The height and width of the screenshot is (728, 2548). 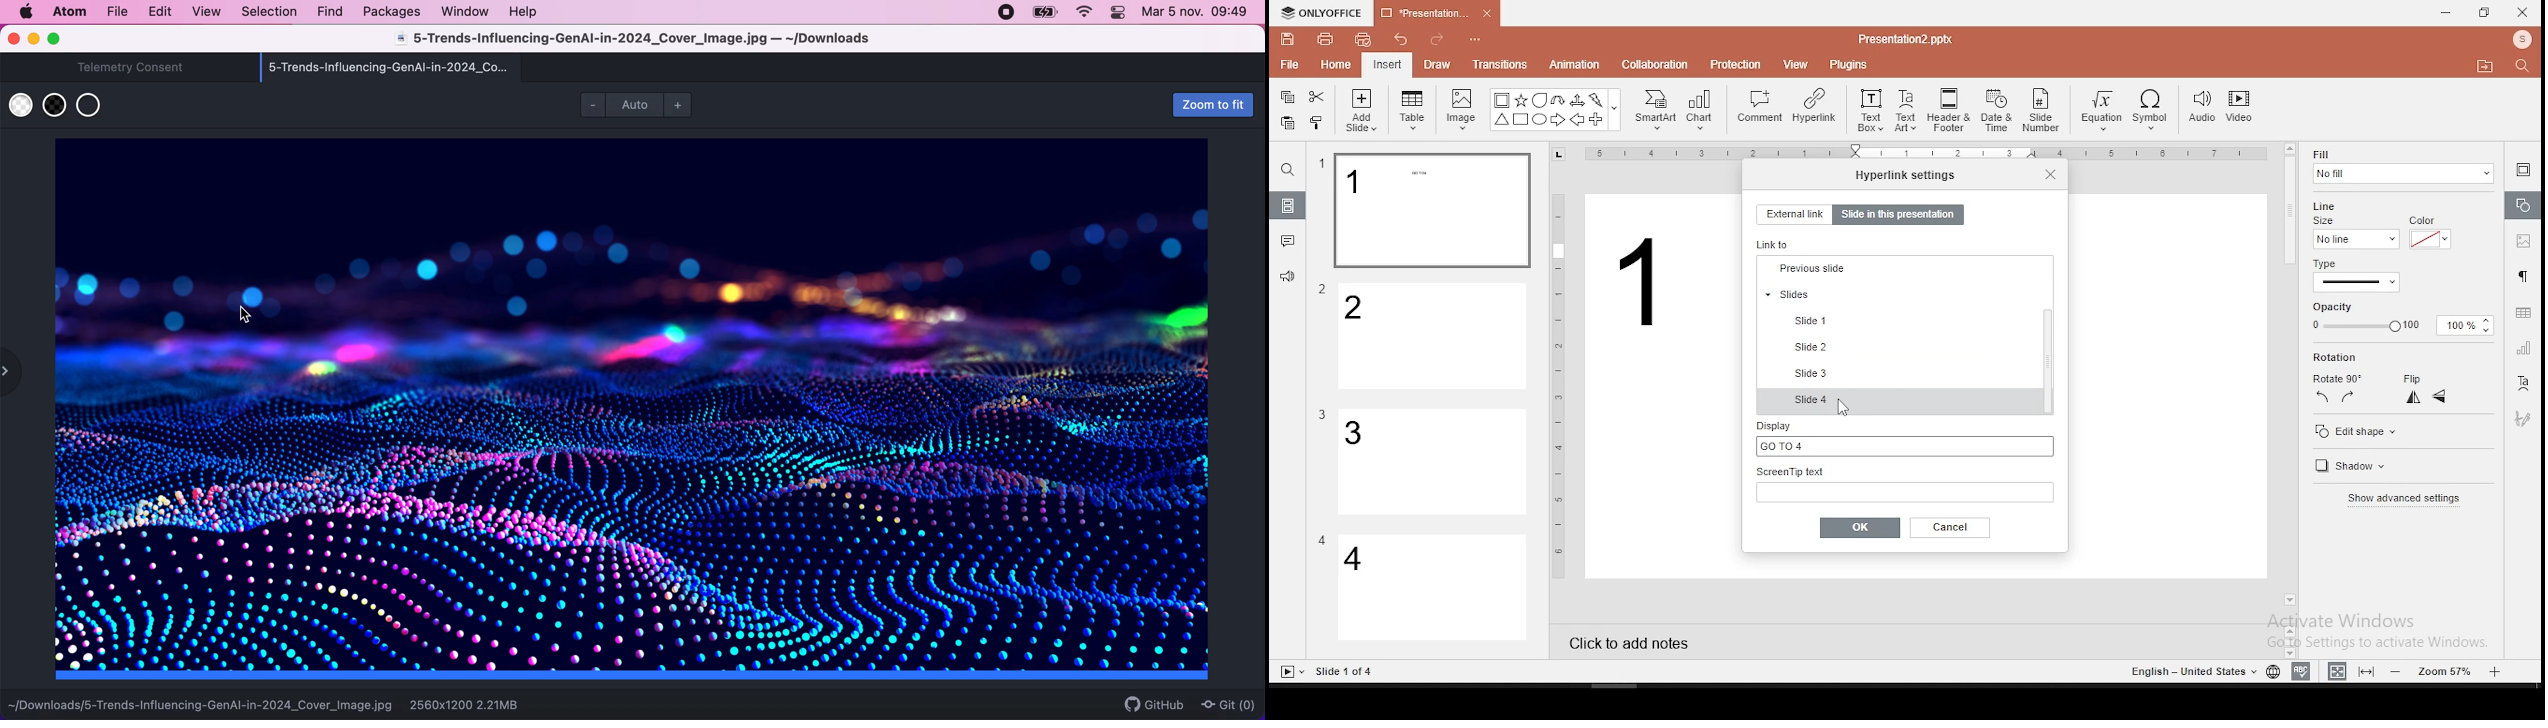 I want to click on U Arrow, so click(x=1559, y=100).